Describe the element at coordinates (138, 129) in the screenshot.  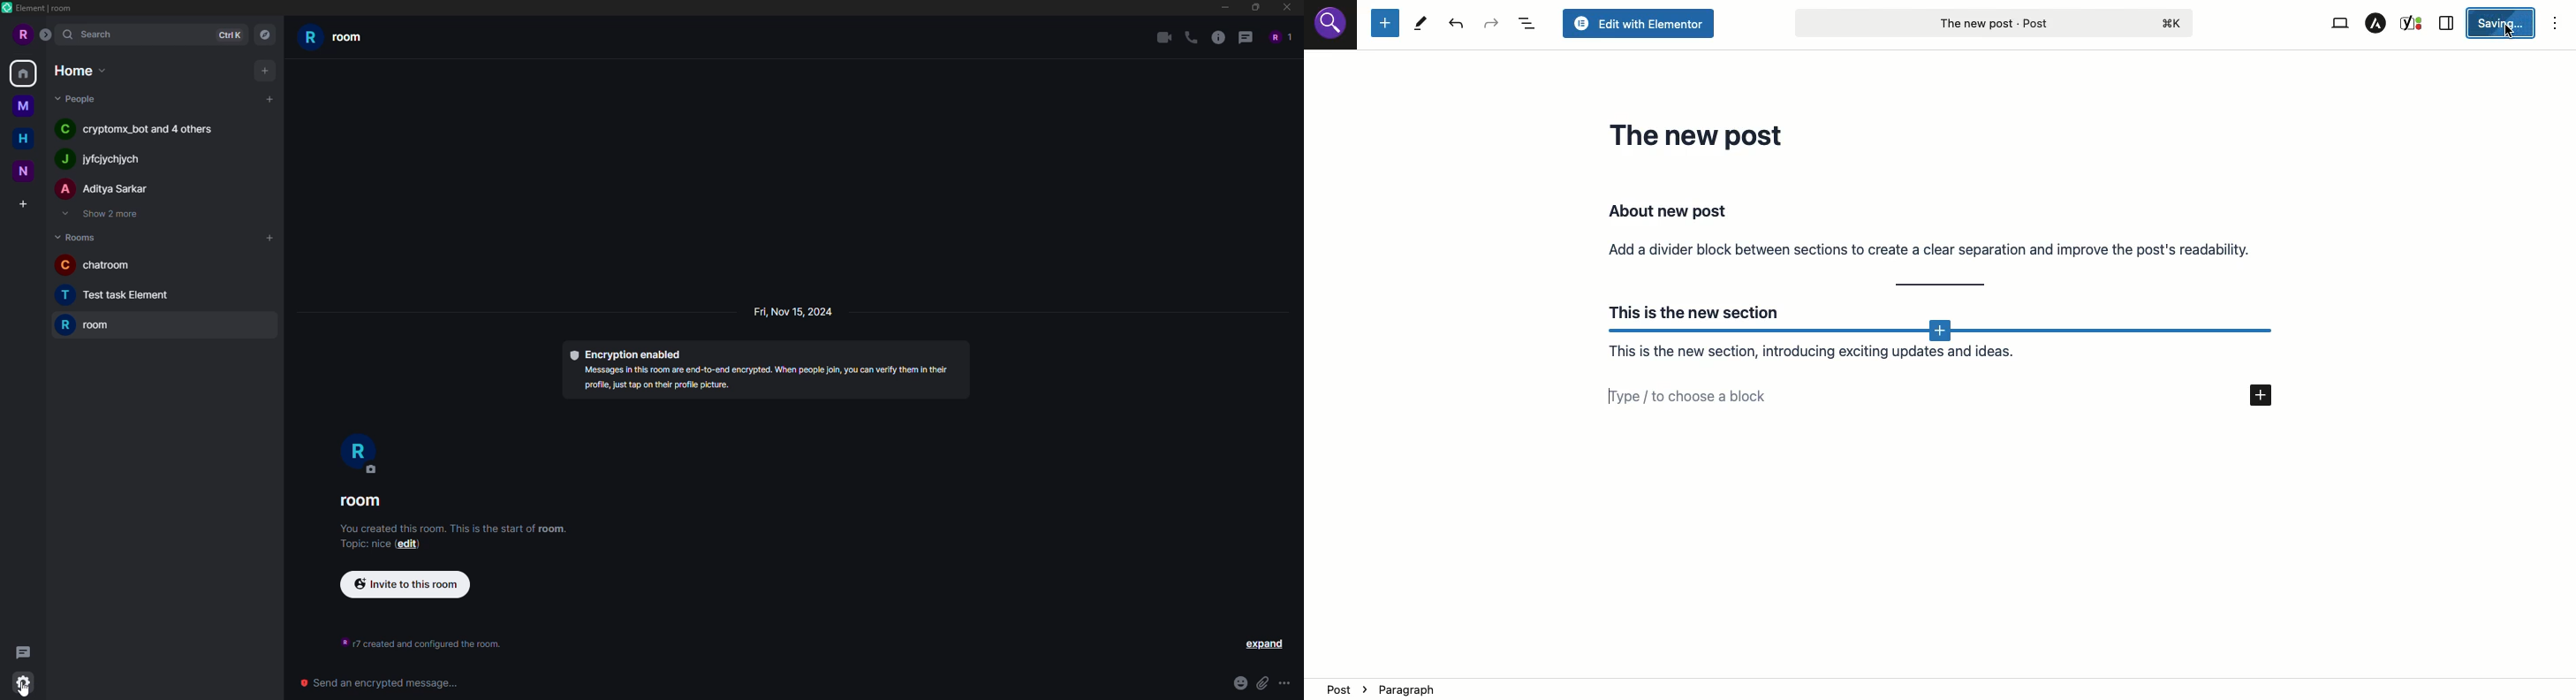
I see `C  cryptomx_bot and 4 others.` at that location.